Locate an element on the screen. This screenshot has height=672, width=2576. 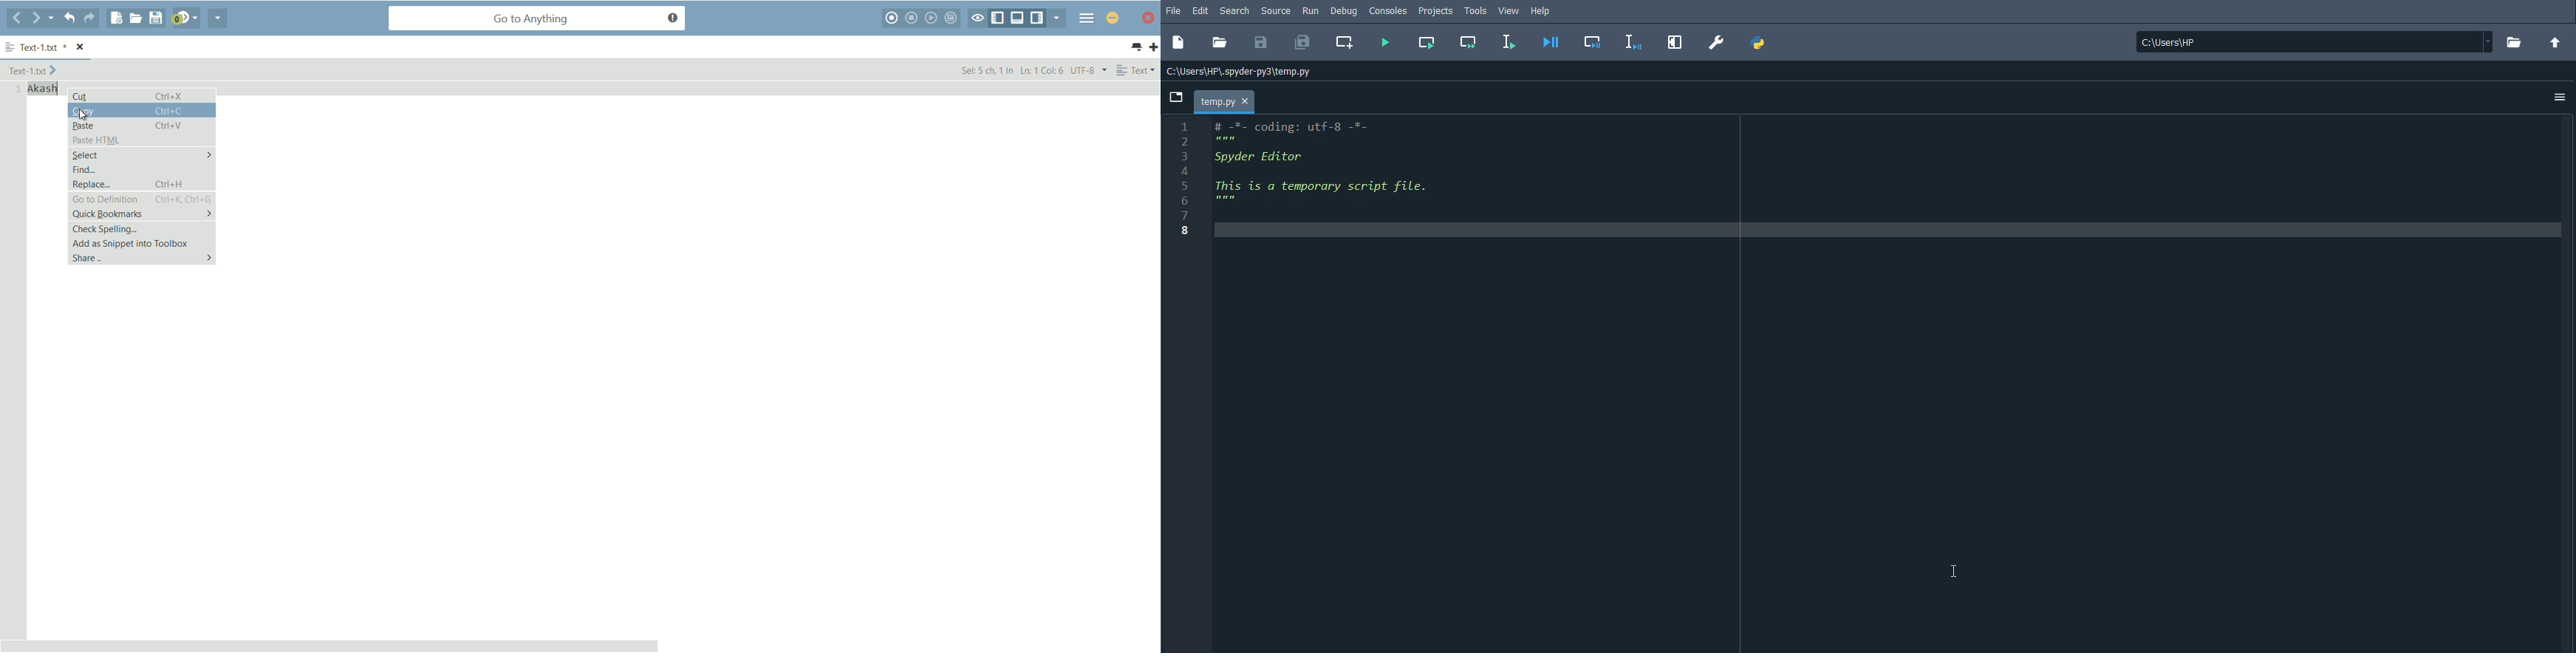
Help is located at coordinates (1542, 12).